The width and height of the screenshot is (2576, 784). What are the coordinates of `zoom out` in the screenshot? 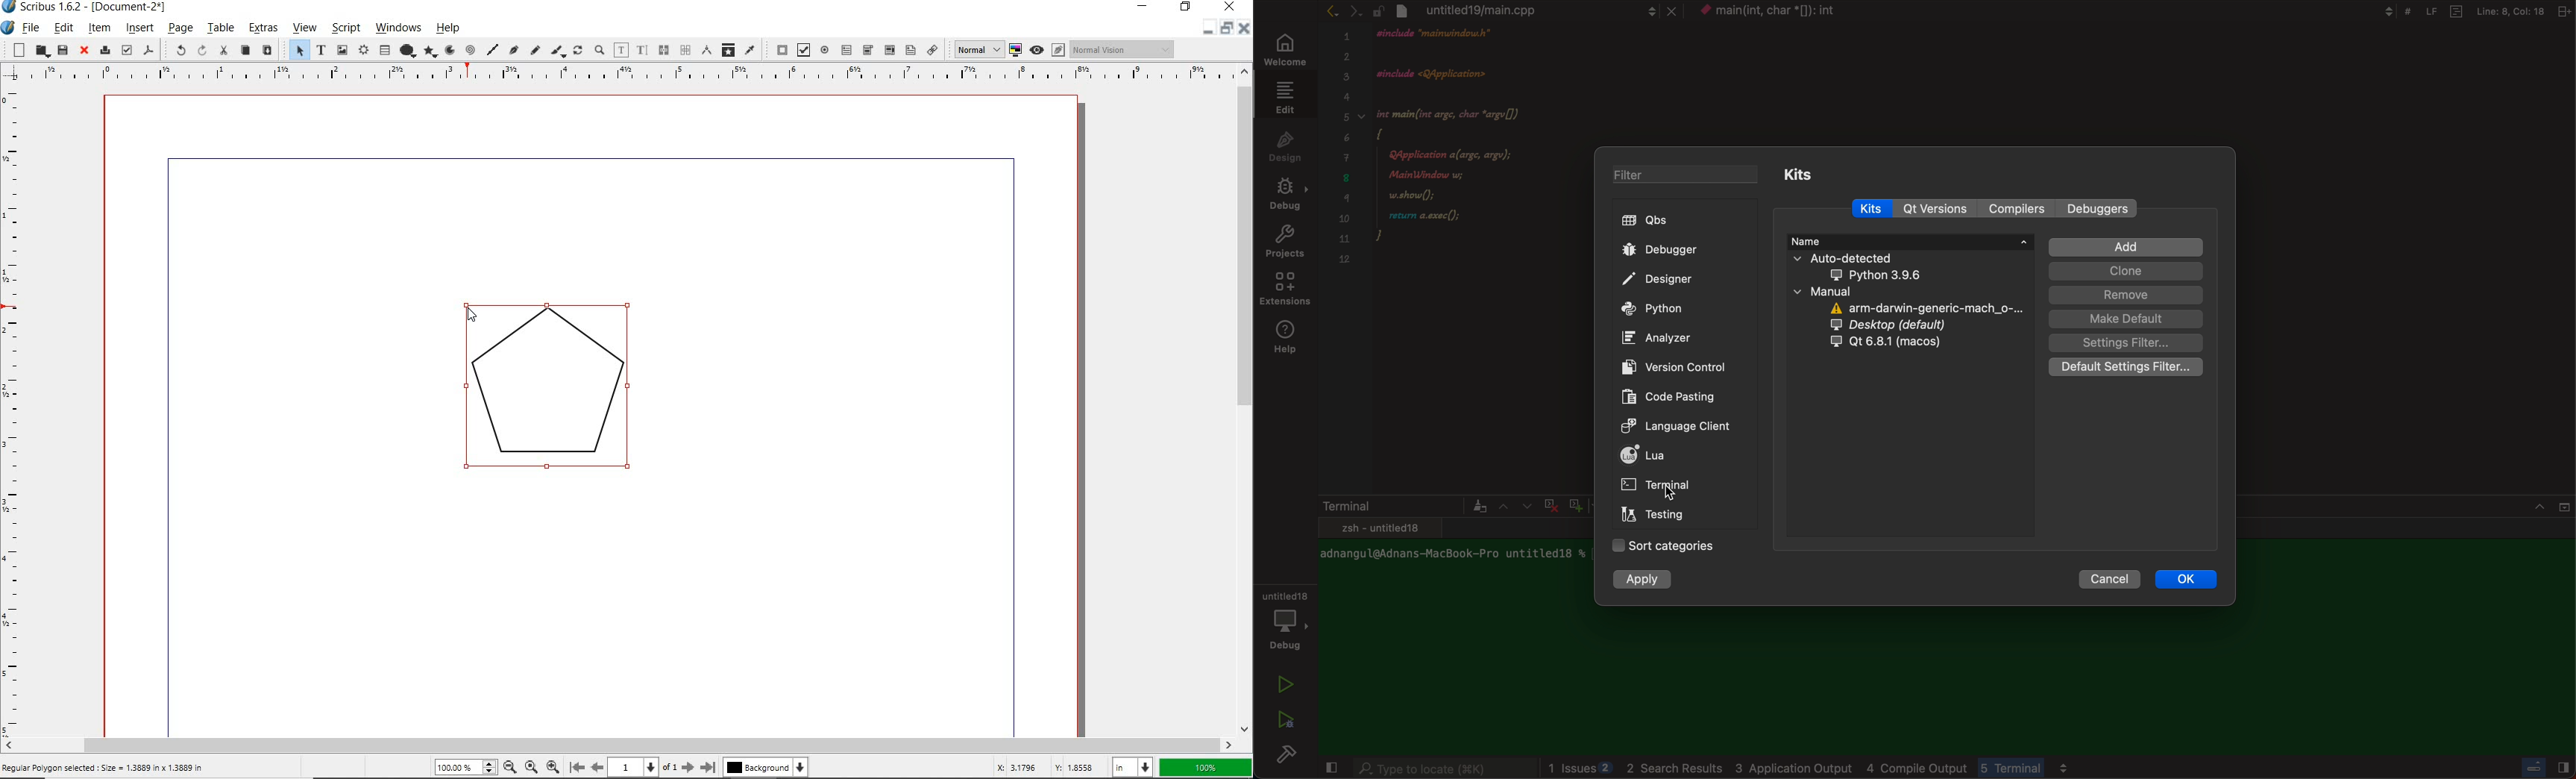 It's located at (510, 767).